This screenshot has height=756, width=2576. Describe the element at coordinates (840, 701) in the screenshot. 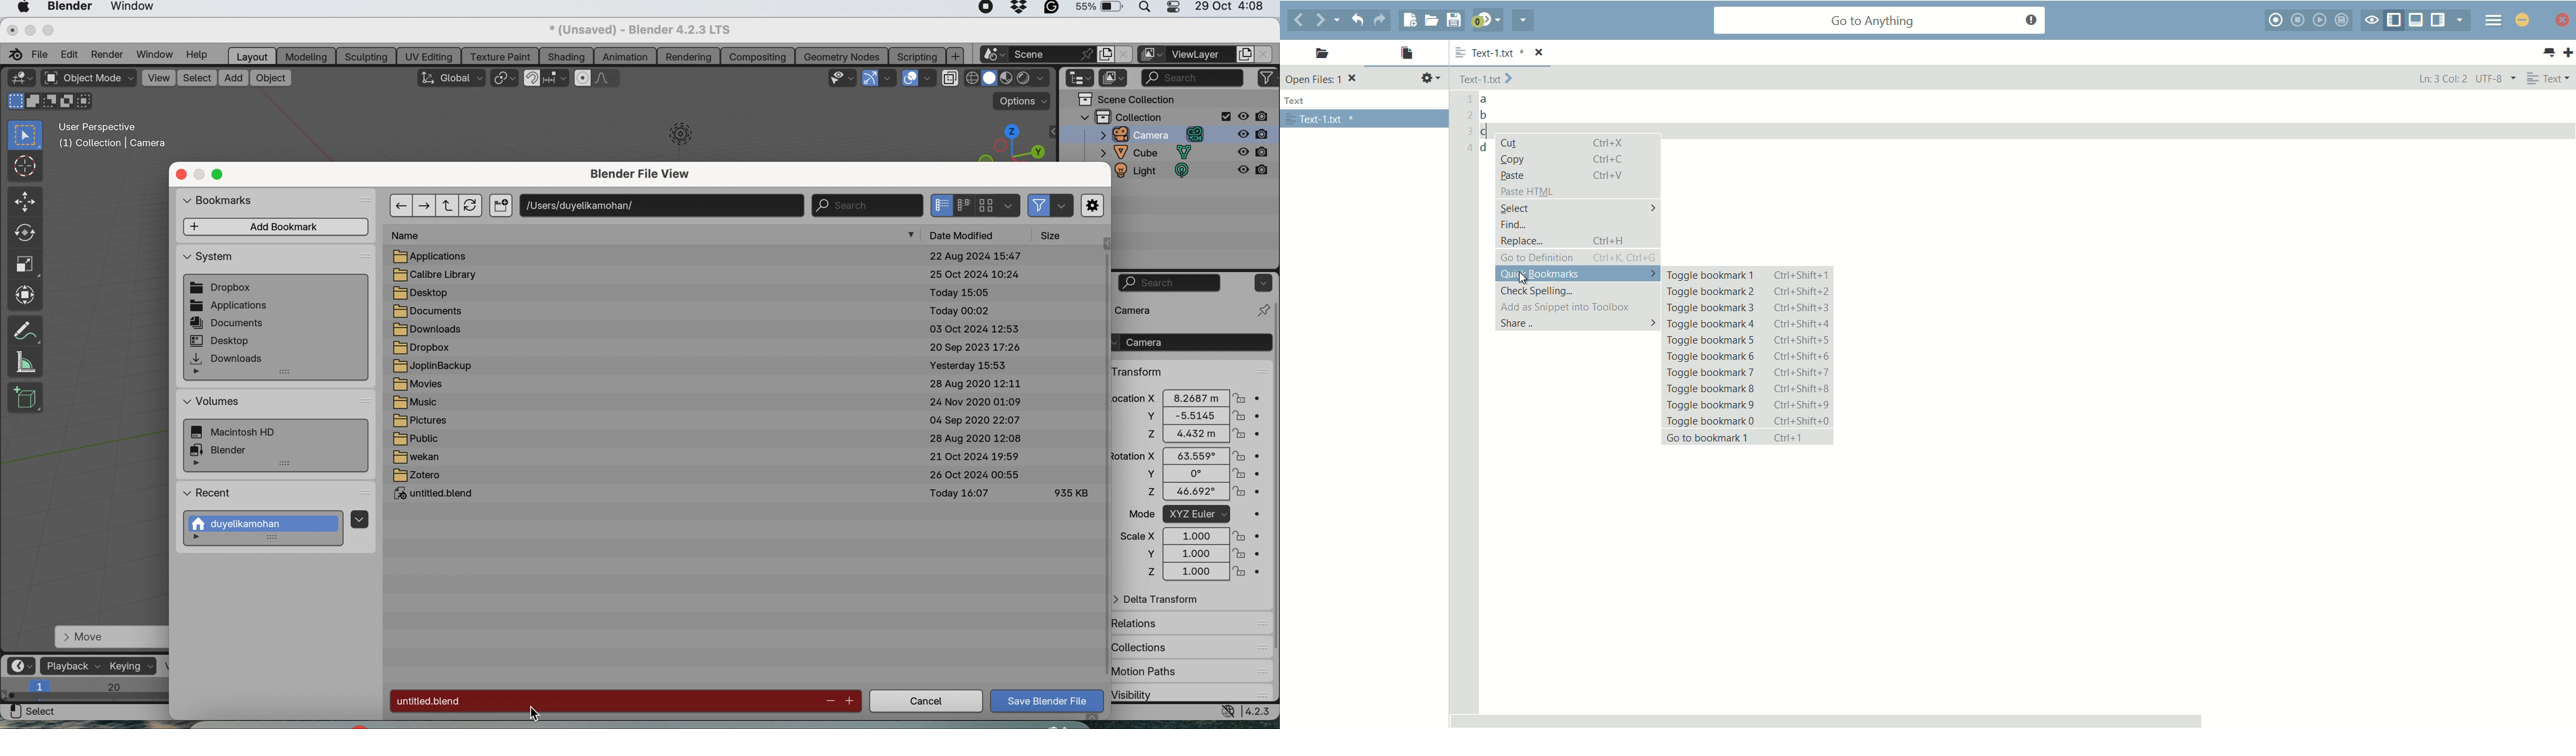

I see `change number in filename` at that location.